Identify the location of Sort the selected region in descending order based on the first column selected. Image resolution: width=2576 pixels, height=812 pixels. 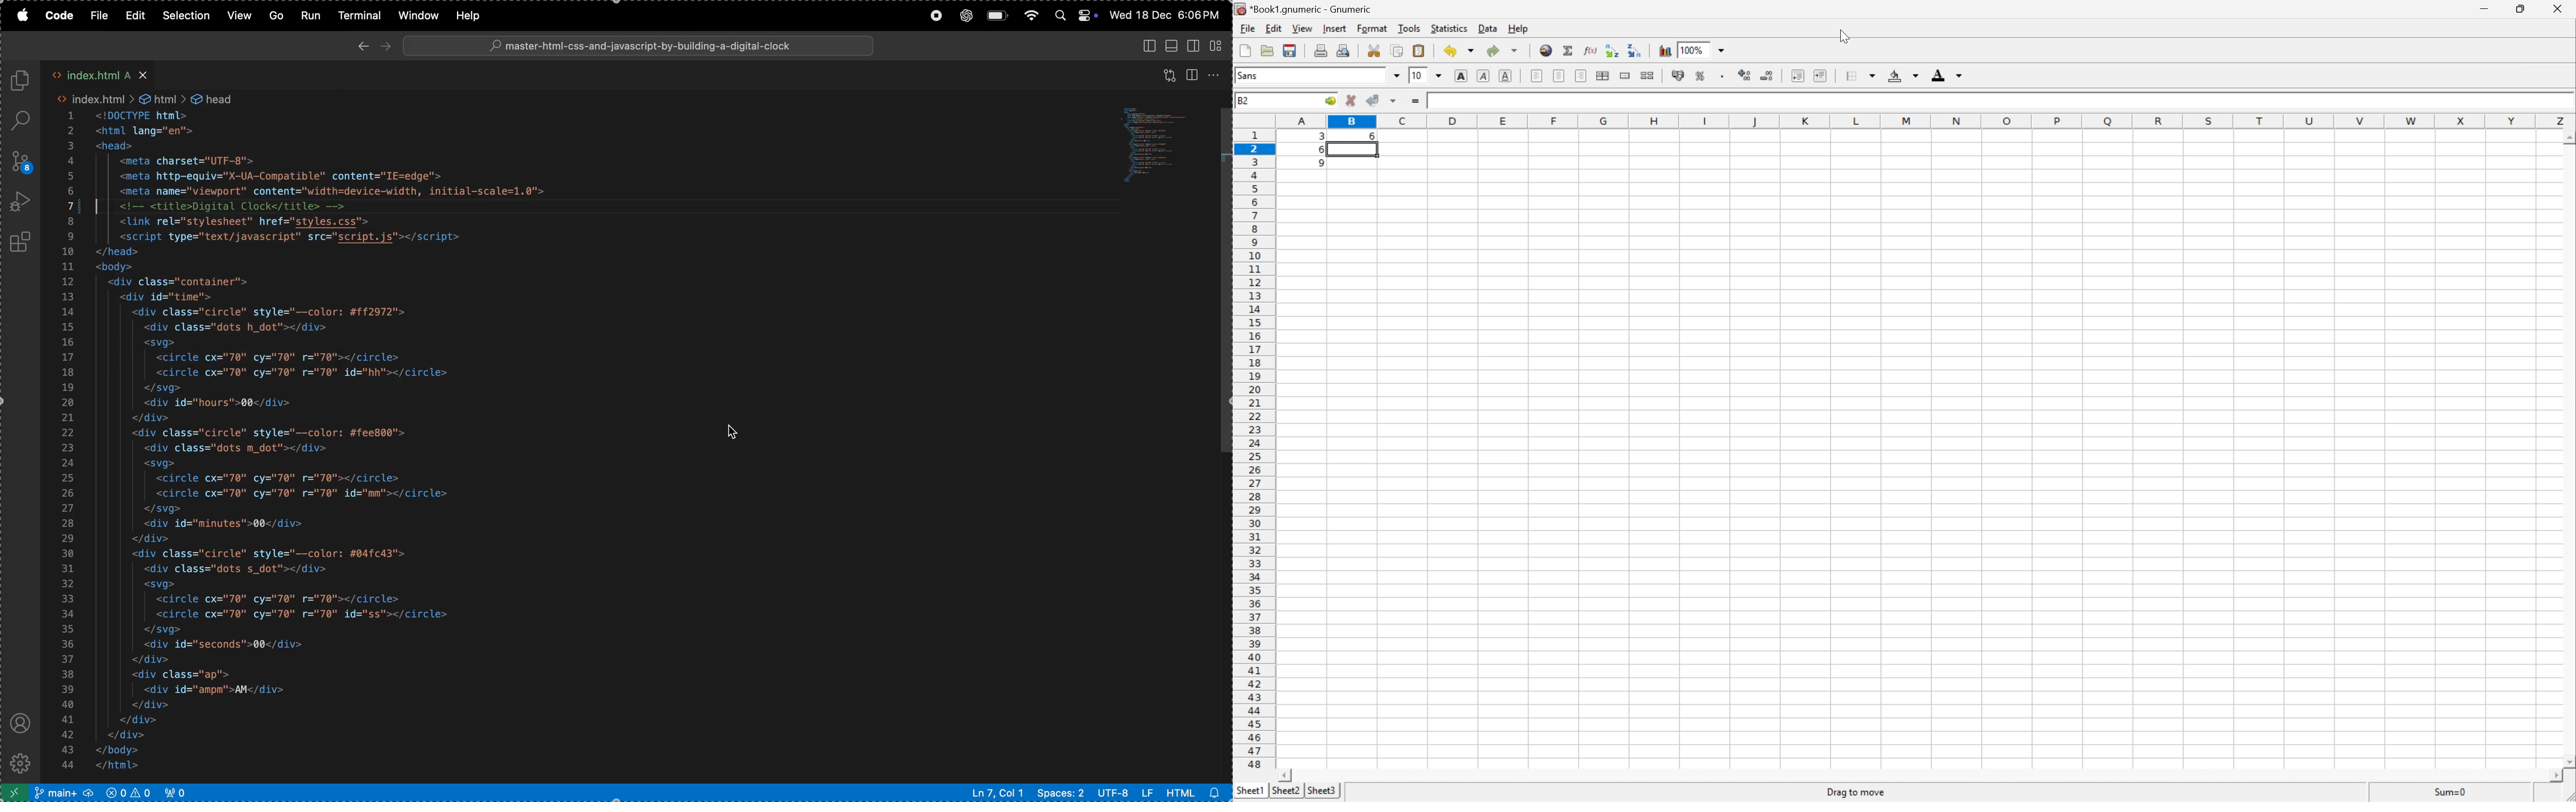
(1635, 50).